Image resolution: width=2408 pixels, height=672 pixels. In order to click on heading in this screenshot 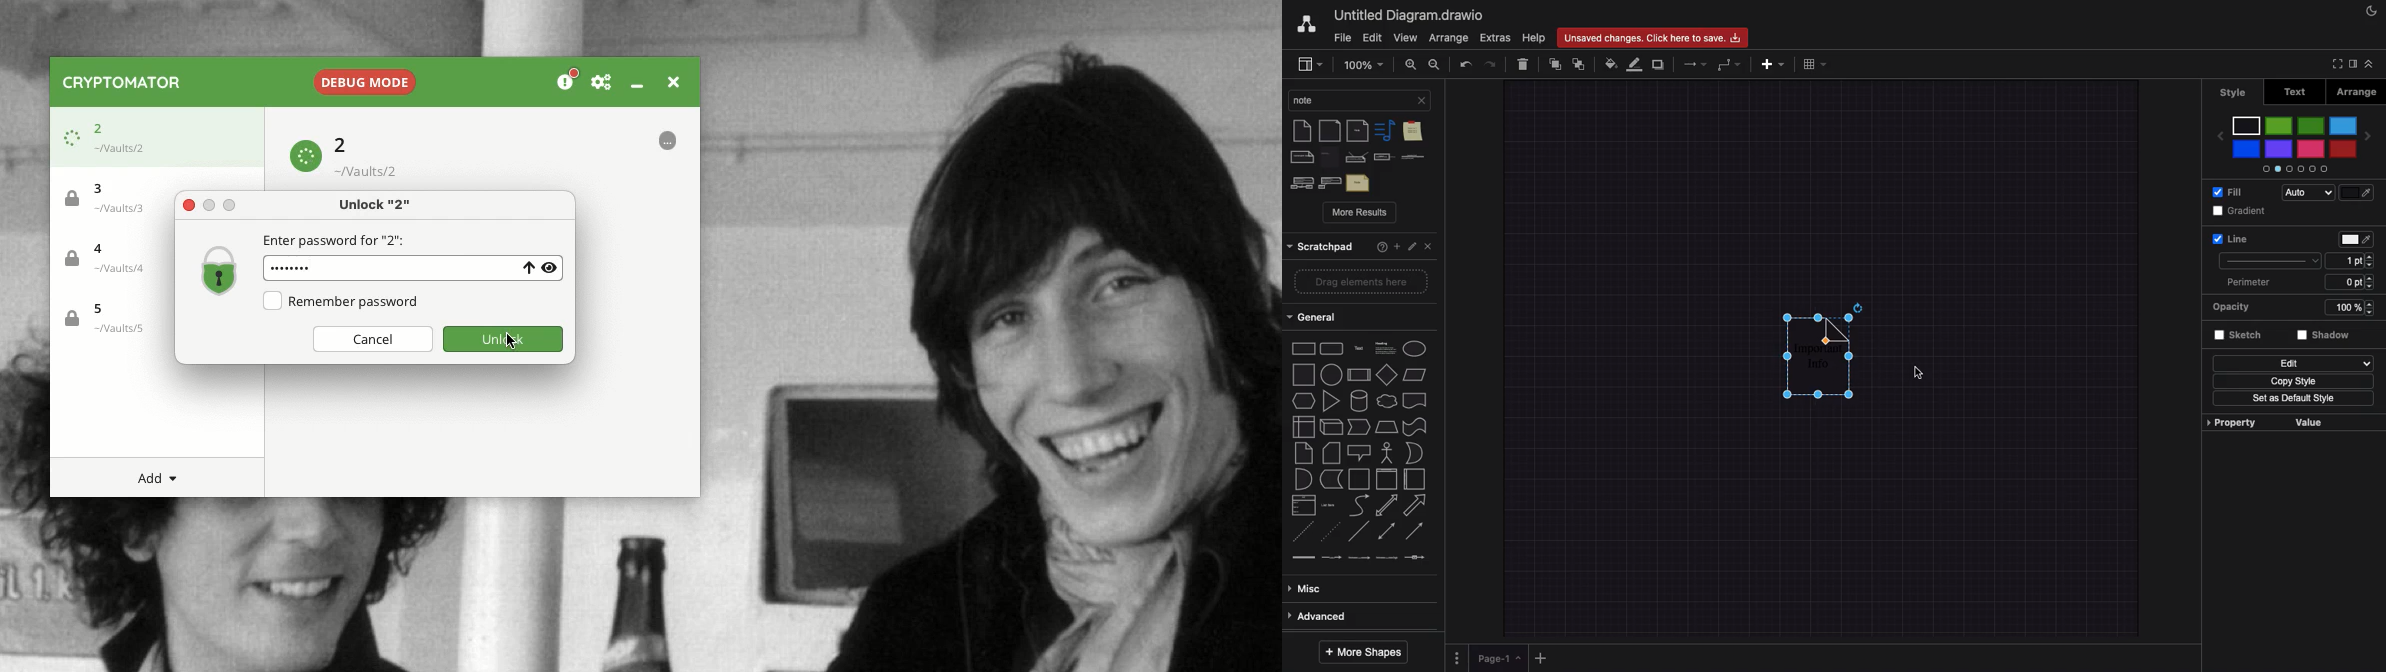, I will do `click(1385, 347)`.